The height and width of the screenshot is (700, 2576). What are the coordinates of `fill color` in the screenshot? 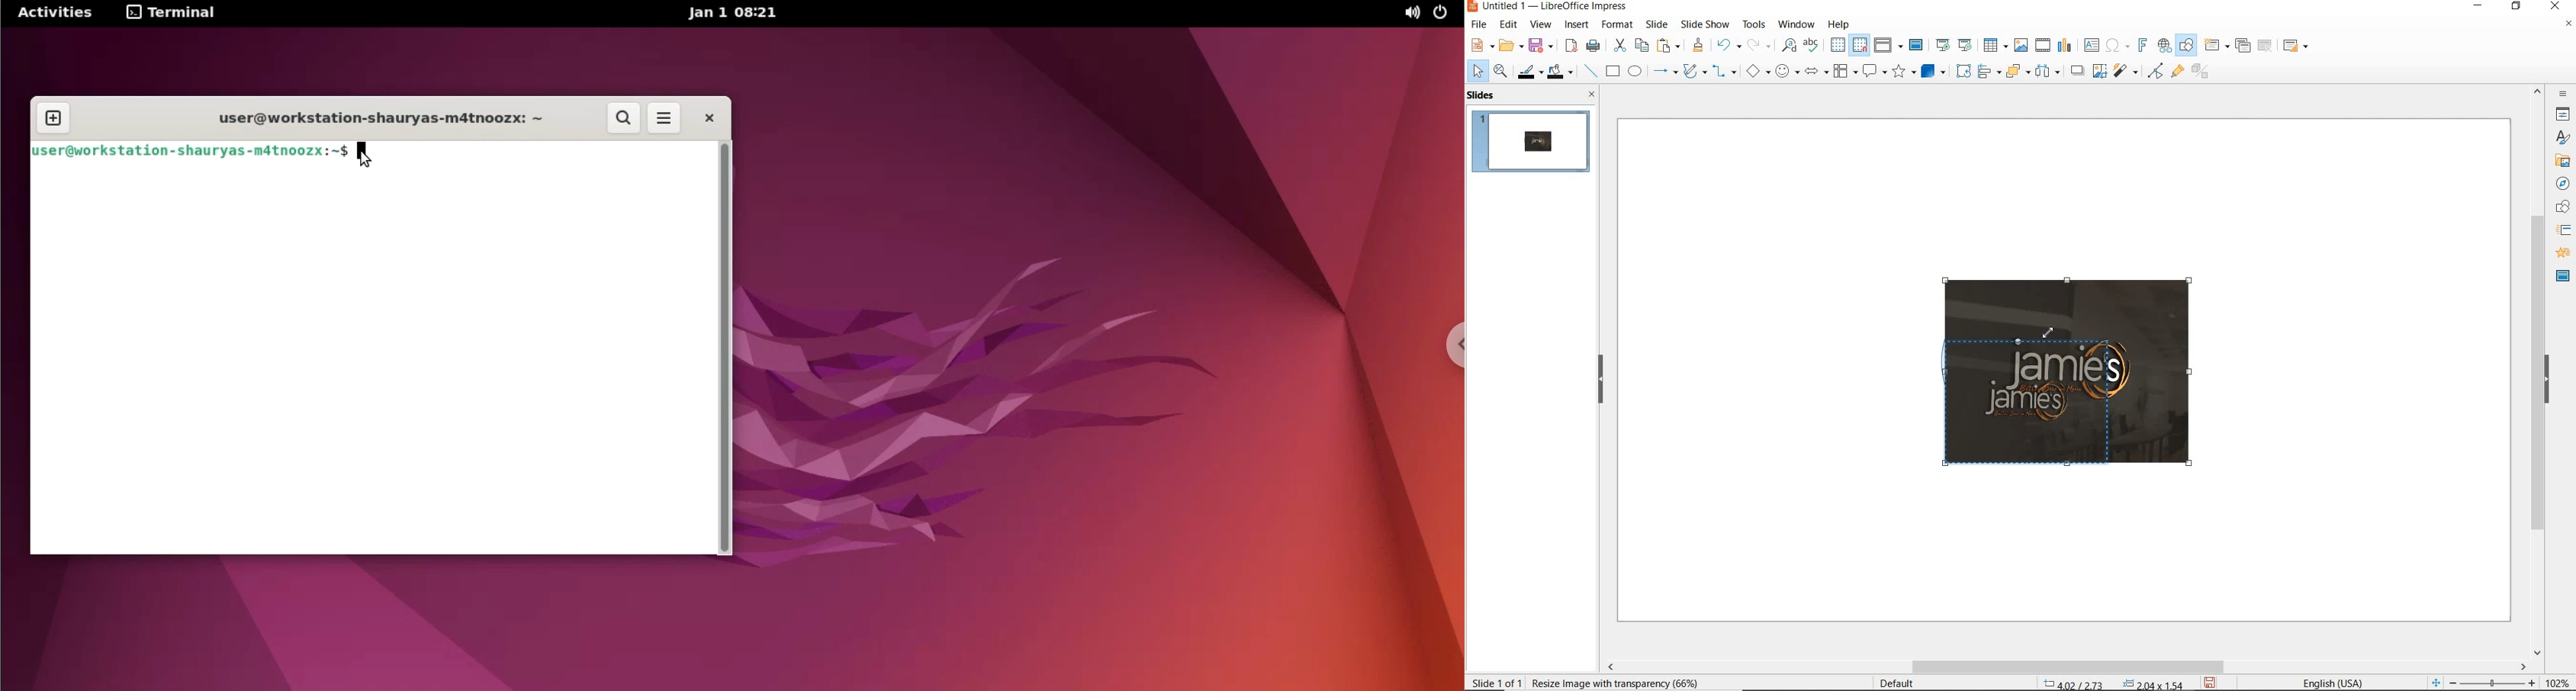 It's located at (1562, 72).